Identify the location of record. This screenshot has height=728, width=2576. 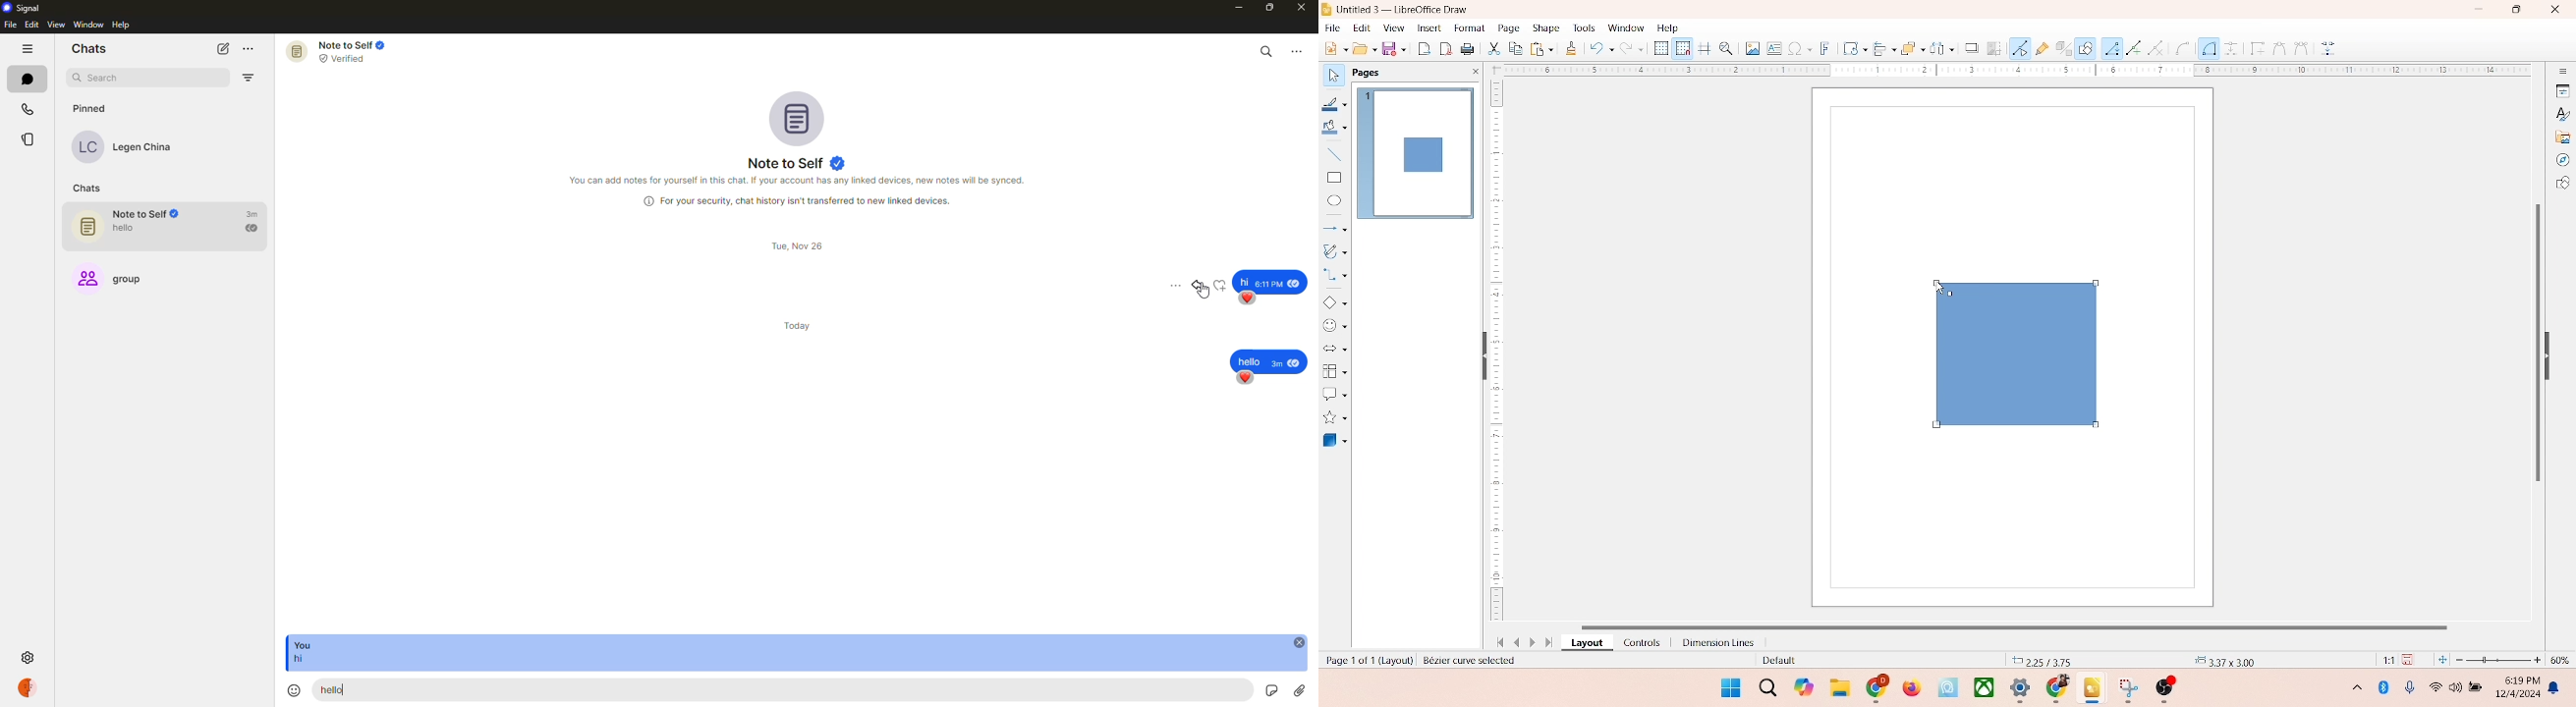
(1268, 689).